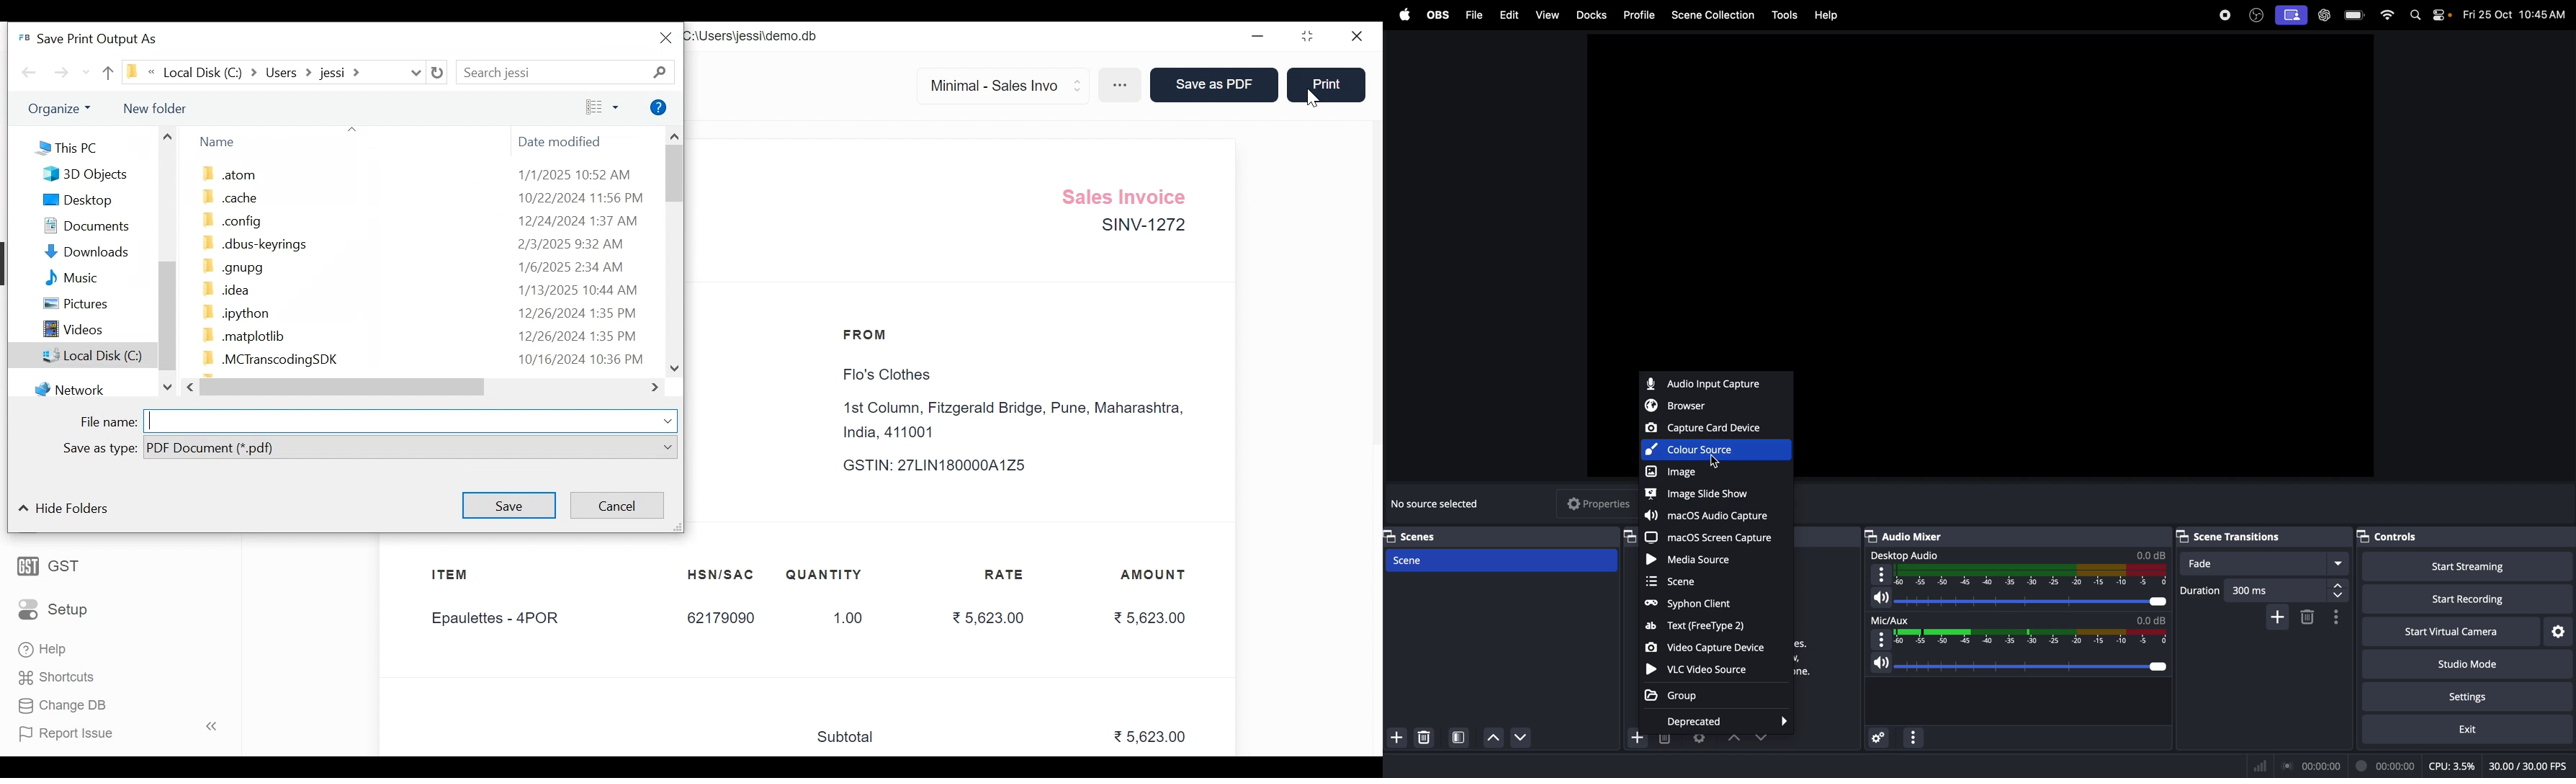  What do you see at coordinates (1639, 15) in the screenshot?
I see `Profile` at bounding box center [1639, 15].